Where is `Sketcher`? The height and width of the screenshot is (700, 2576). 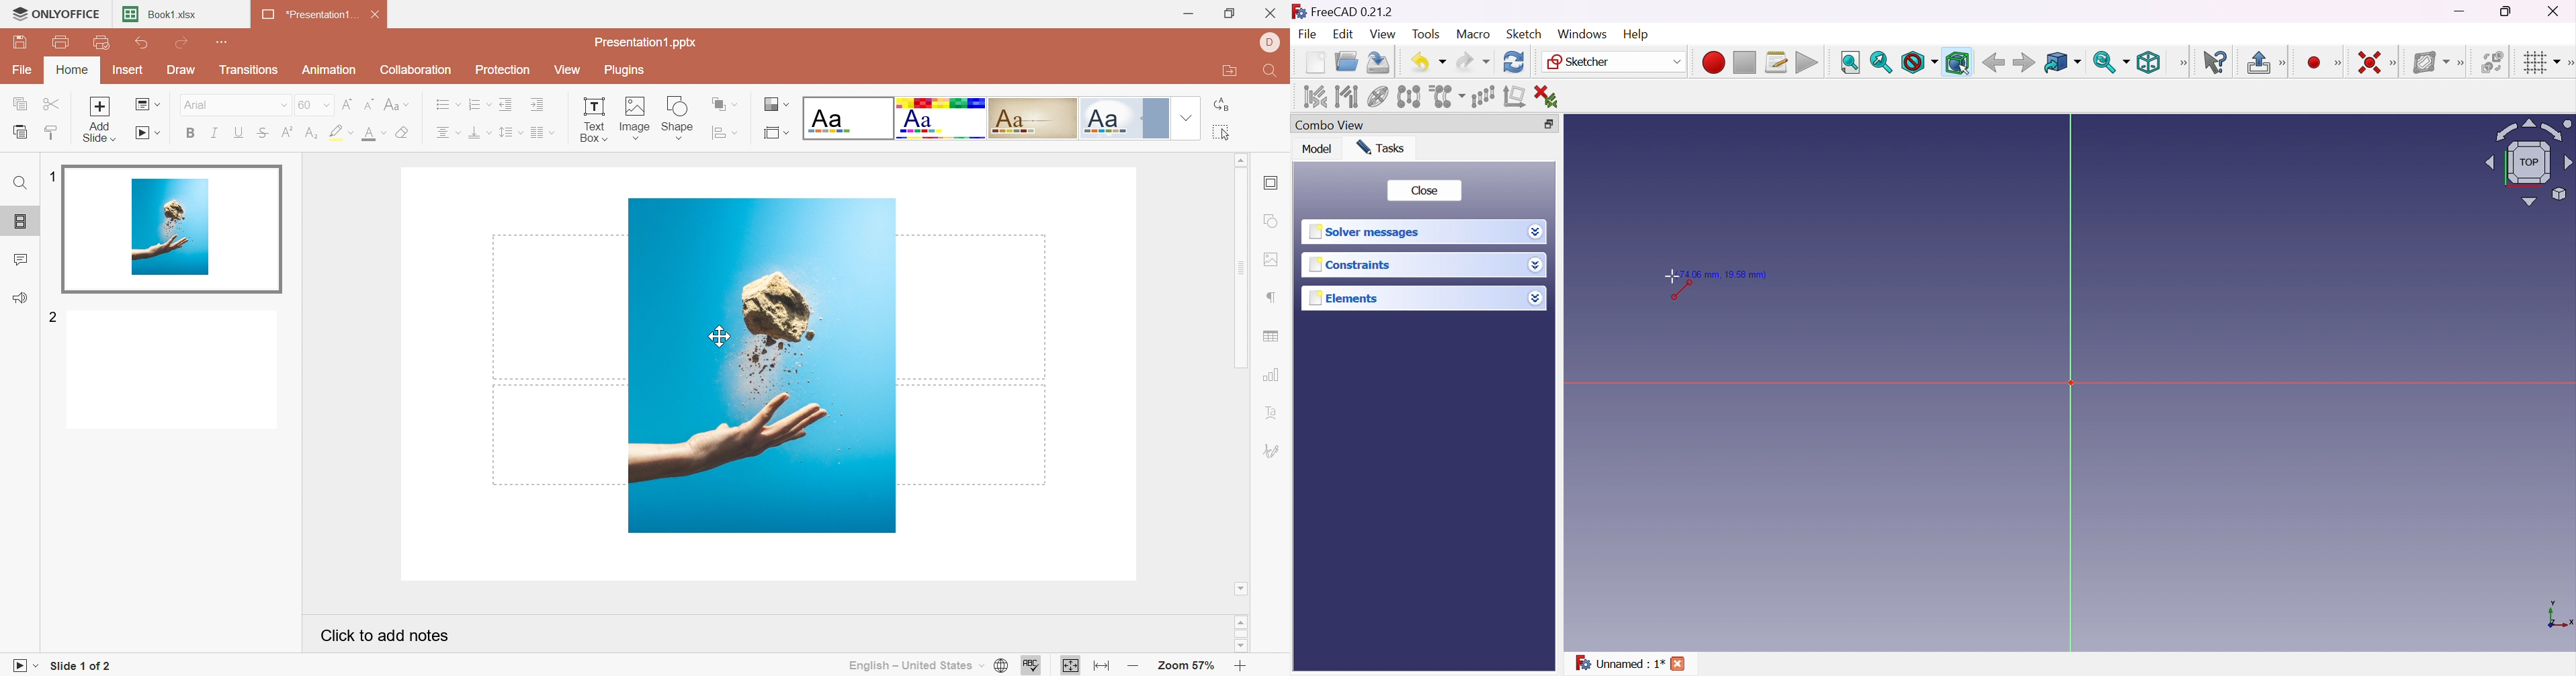 Sketcher is located at coordinates (1615, 63).